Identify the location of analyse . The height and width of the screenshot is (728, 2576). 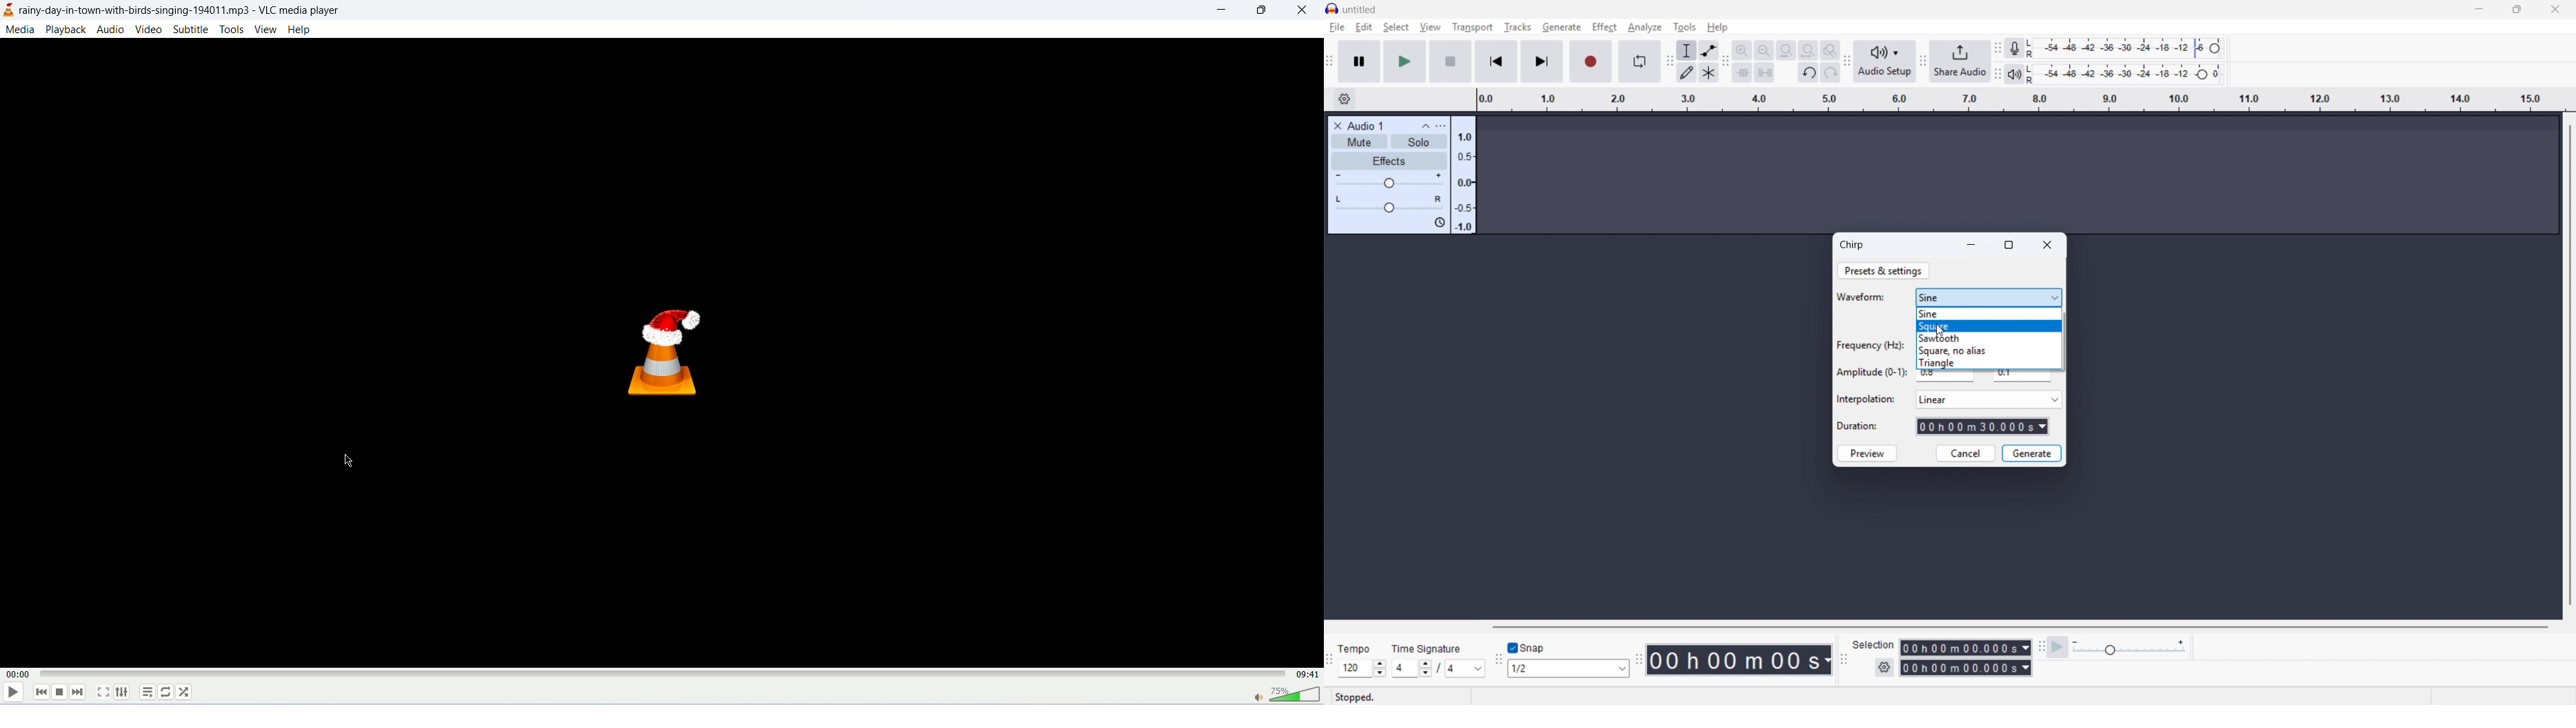
(1644, 28).